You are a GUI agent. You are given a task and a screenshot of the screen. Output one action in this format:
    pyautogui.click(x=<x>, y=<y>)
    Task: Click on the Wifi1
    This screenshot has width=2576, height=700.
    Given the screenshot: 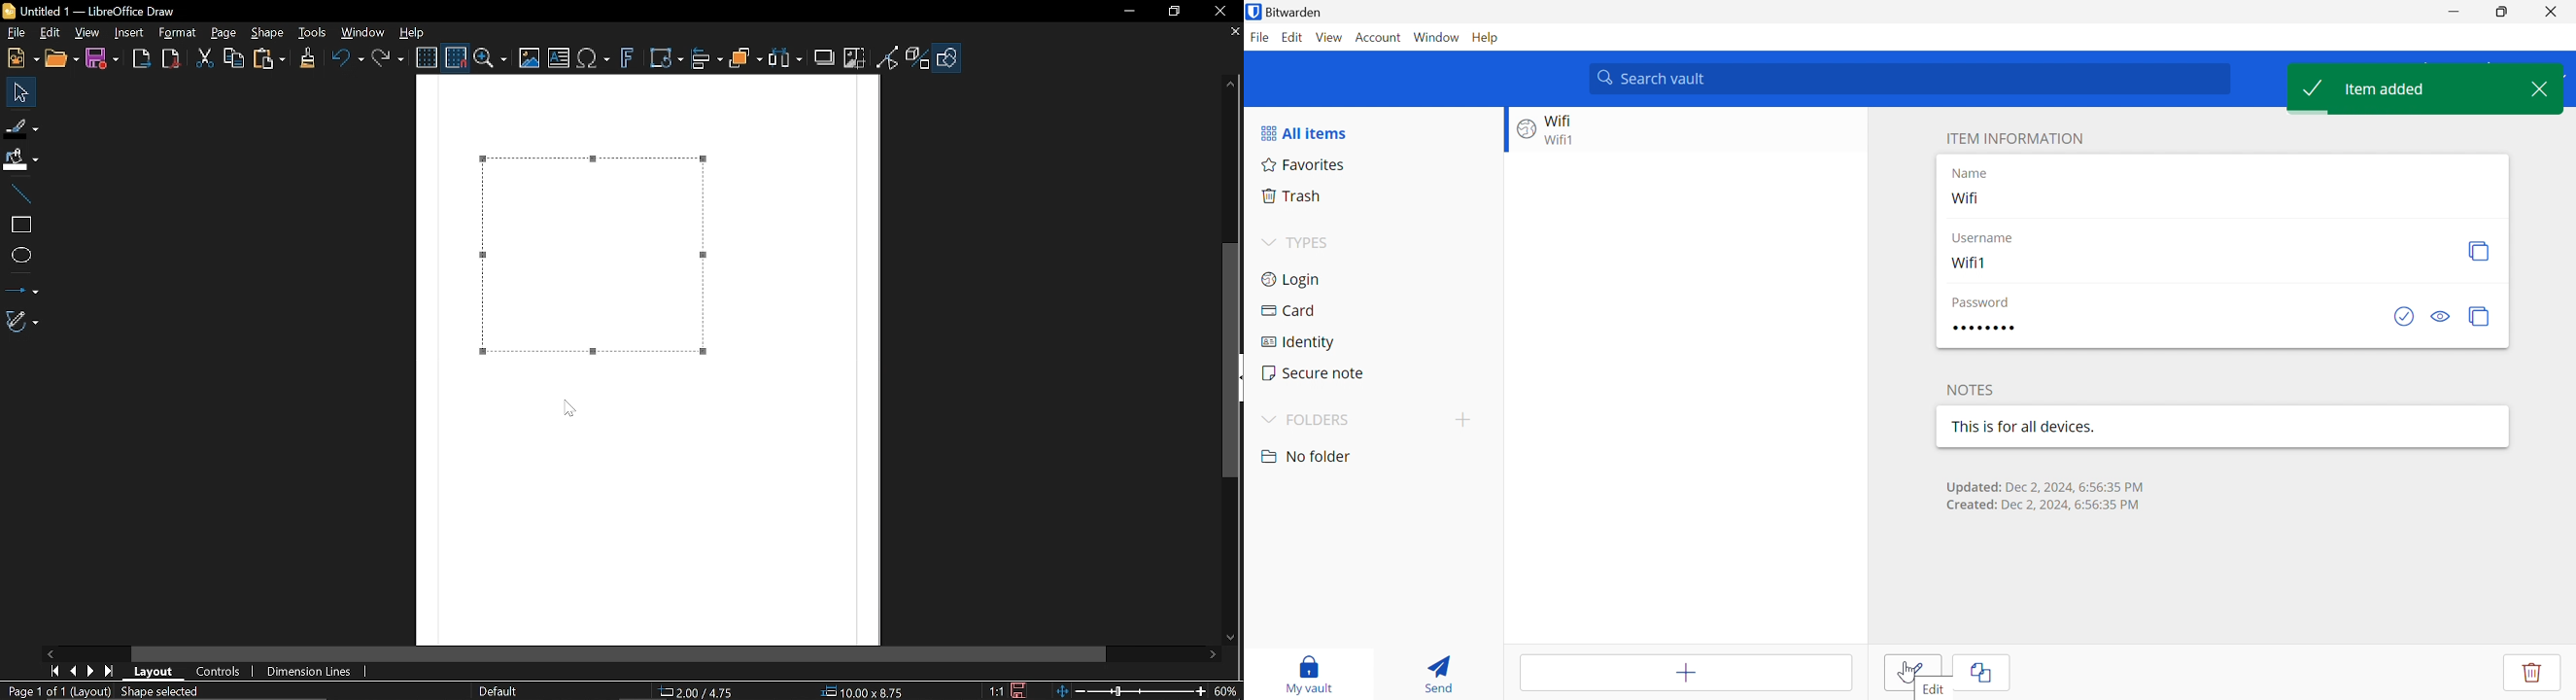 What is the action you would take?
    pyautogui.click(x=1567, y=141)
    